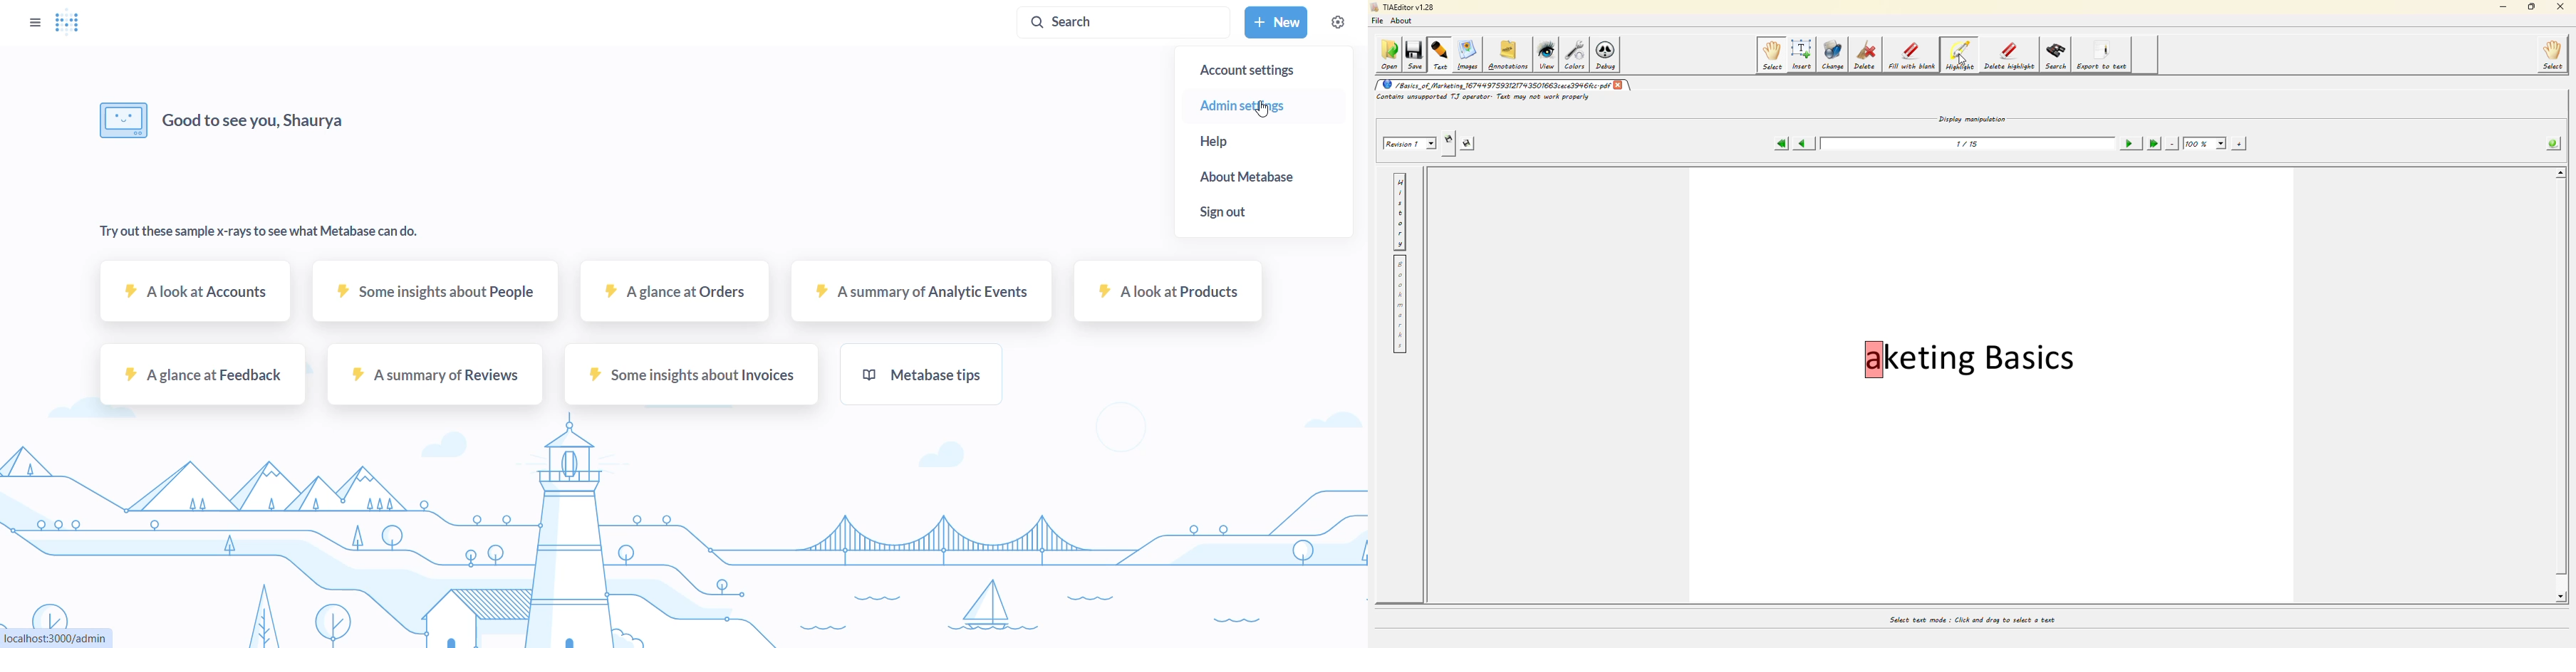  I want to click on A Look at accounts, so click(195, 297).